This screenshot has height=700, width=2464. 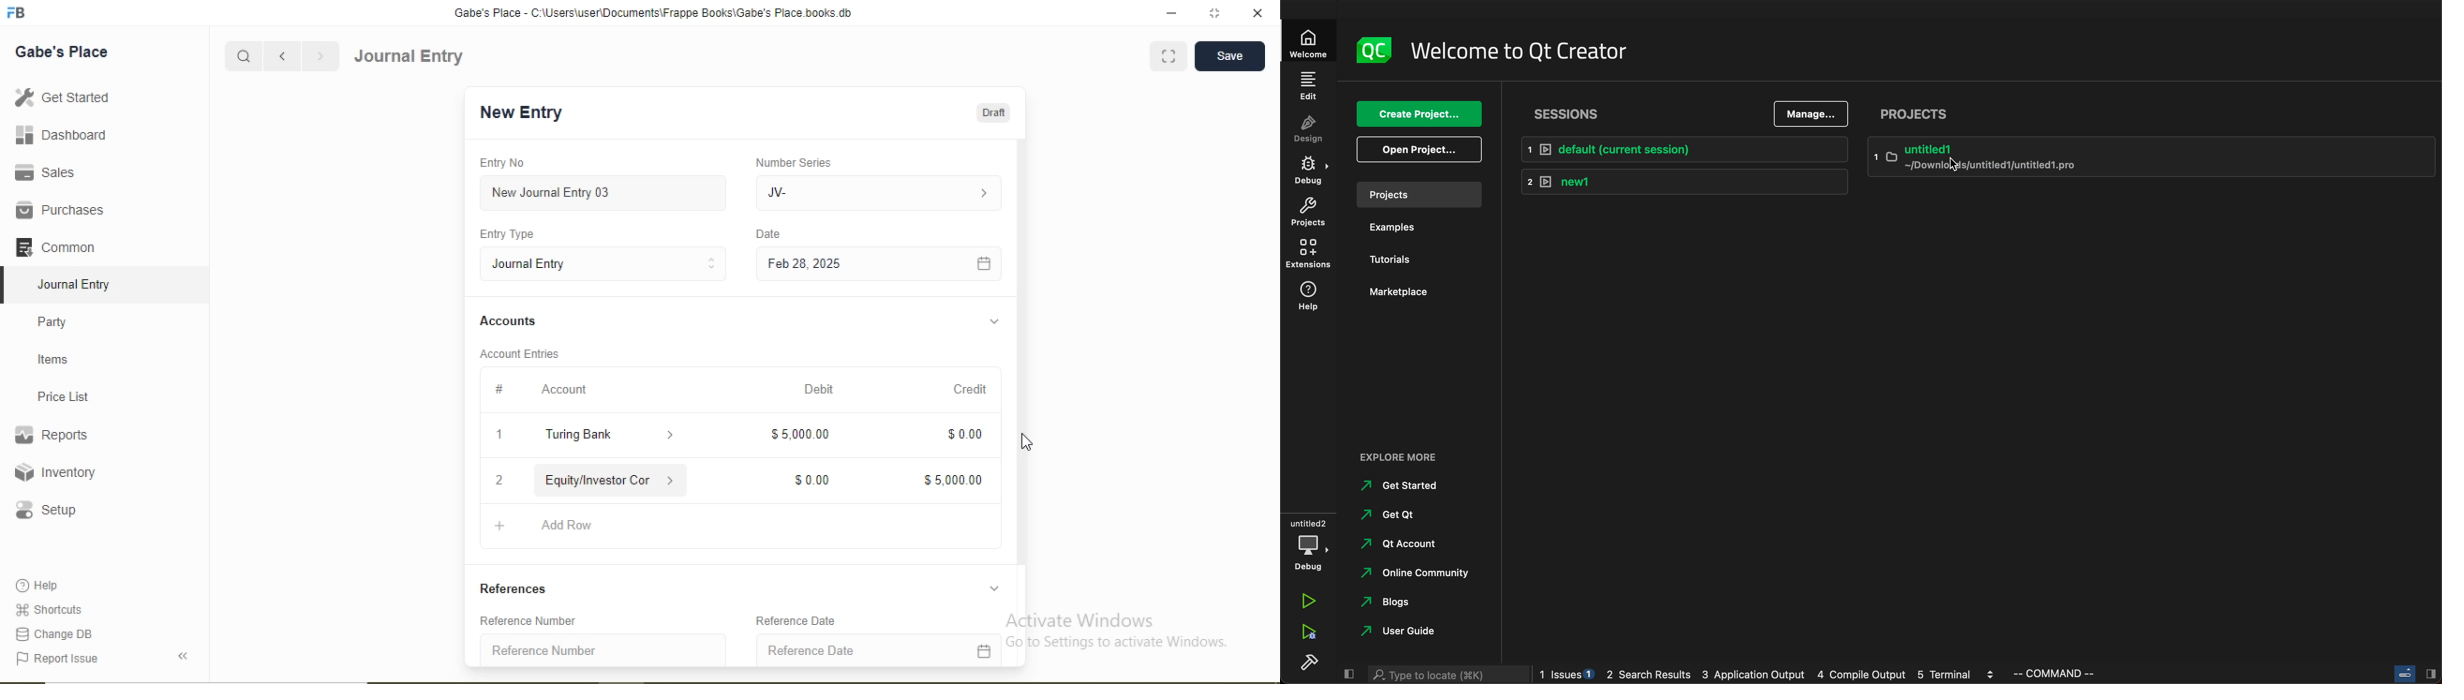 I want to click on 1, so click(x=499, y=434).